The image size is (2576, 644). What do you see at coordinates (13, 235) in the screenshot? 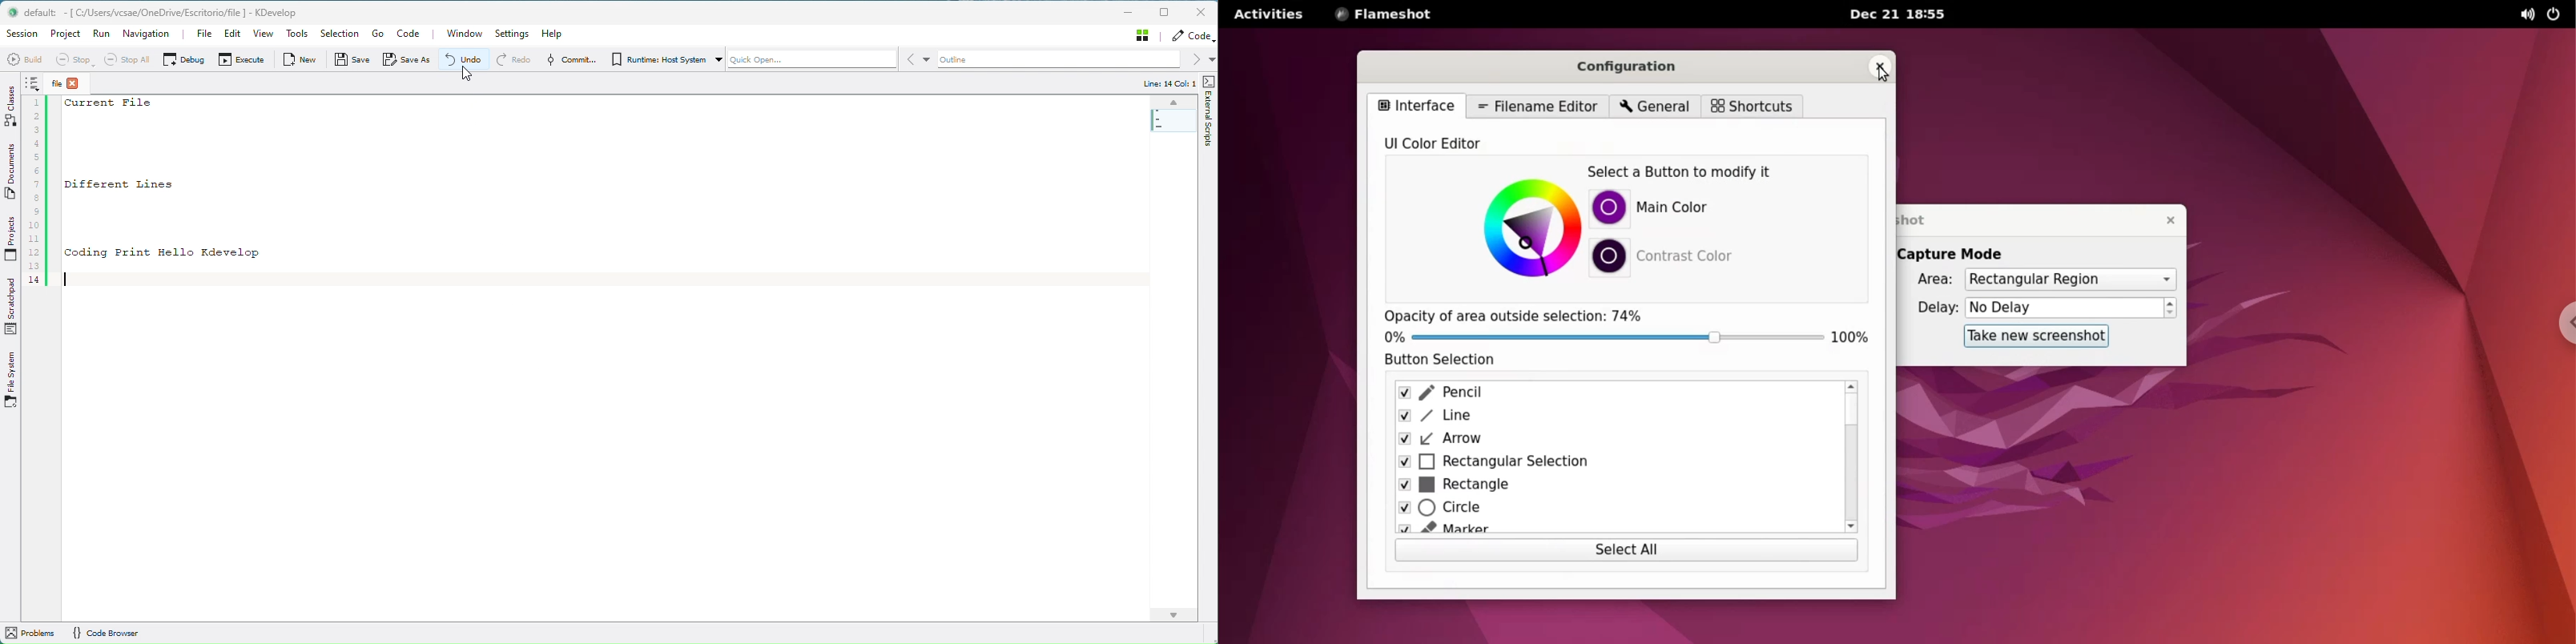
I see `Projects` at bounding box center [13, 235].